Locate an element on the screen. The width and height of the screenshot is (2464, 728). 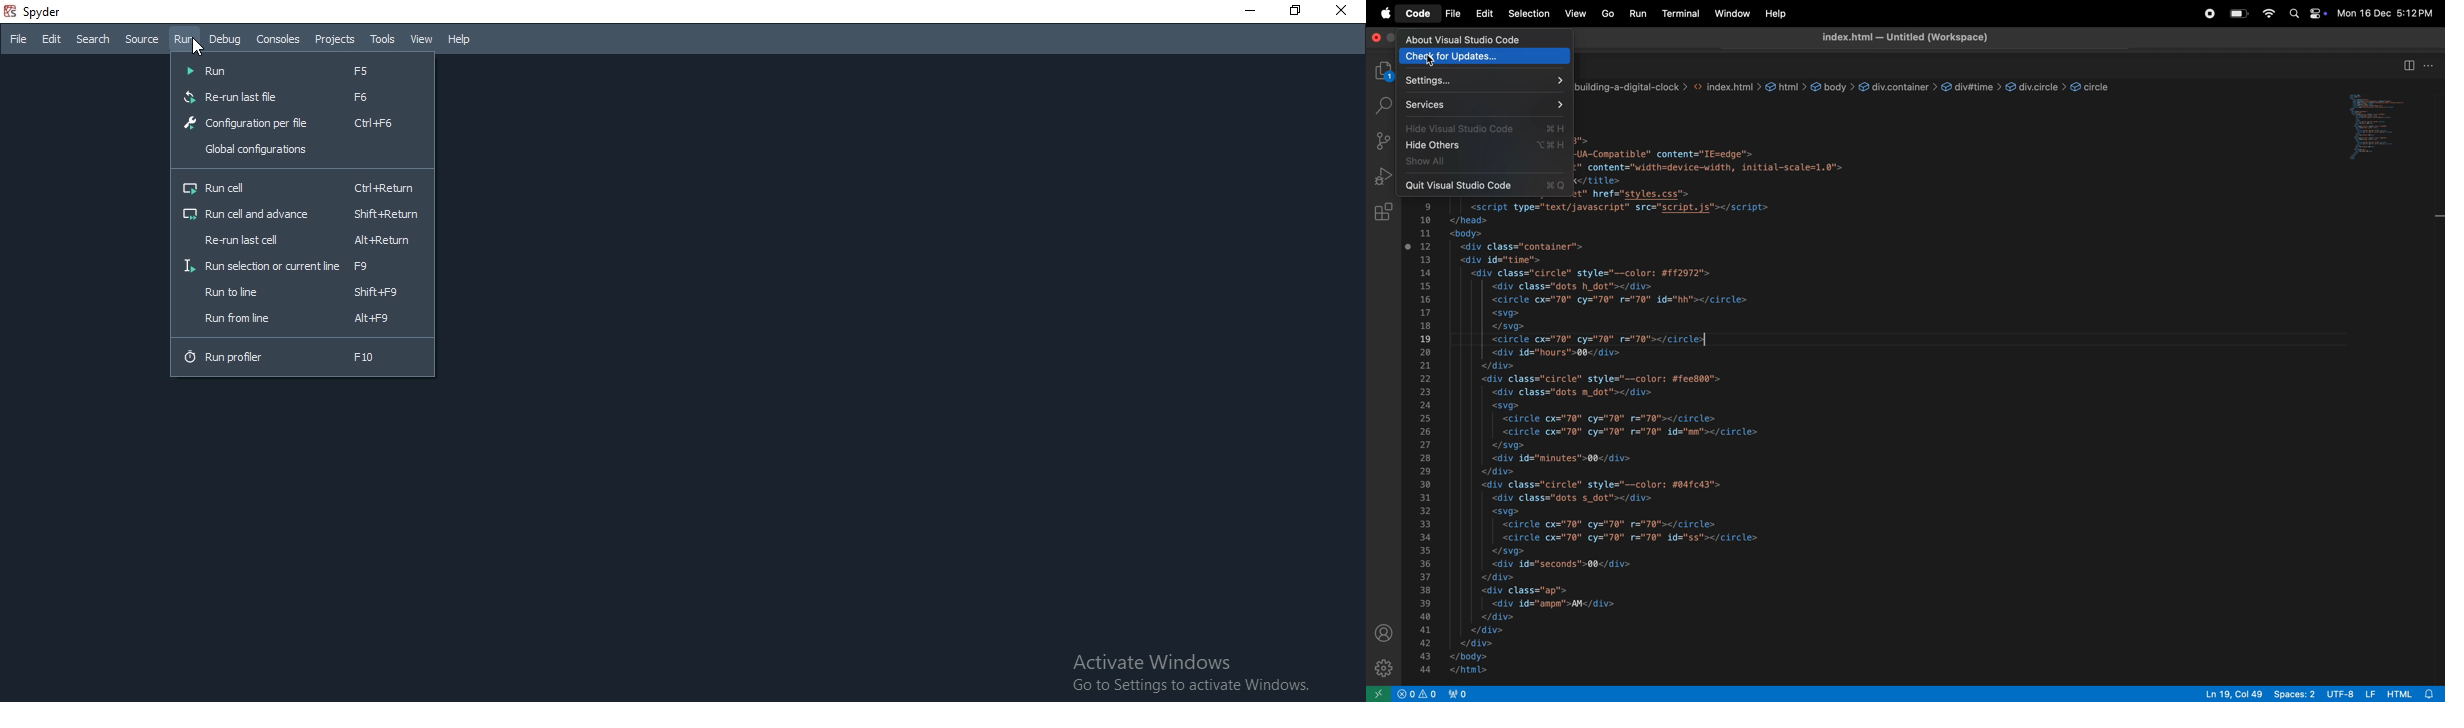
numbers is located at coordinates (1425, 438).